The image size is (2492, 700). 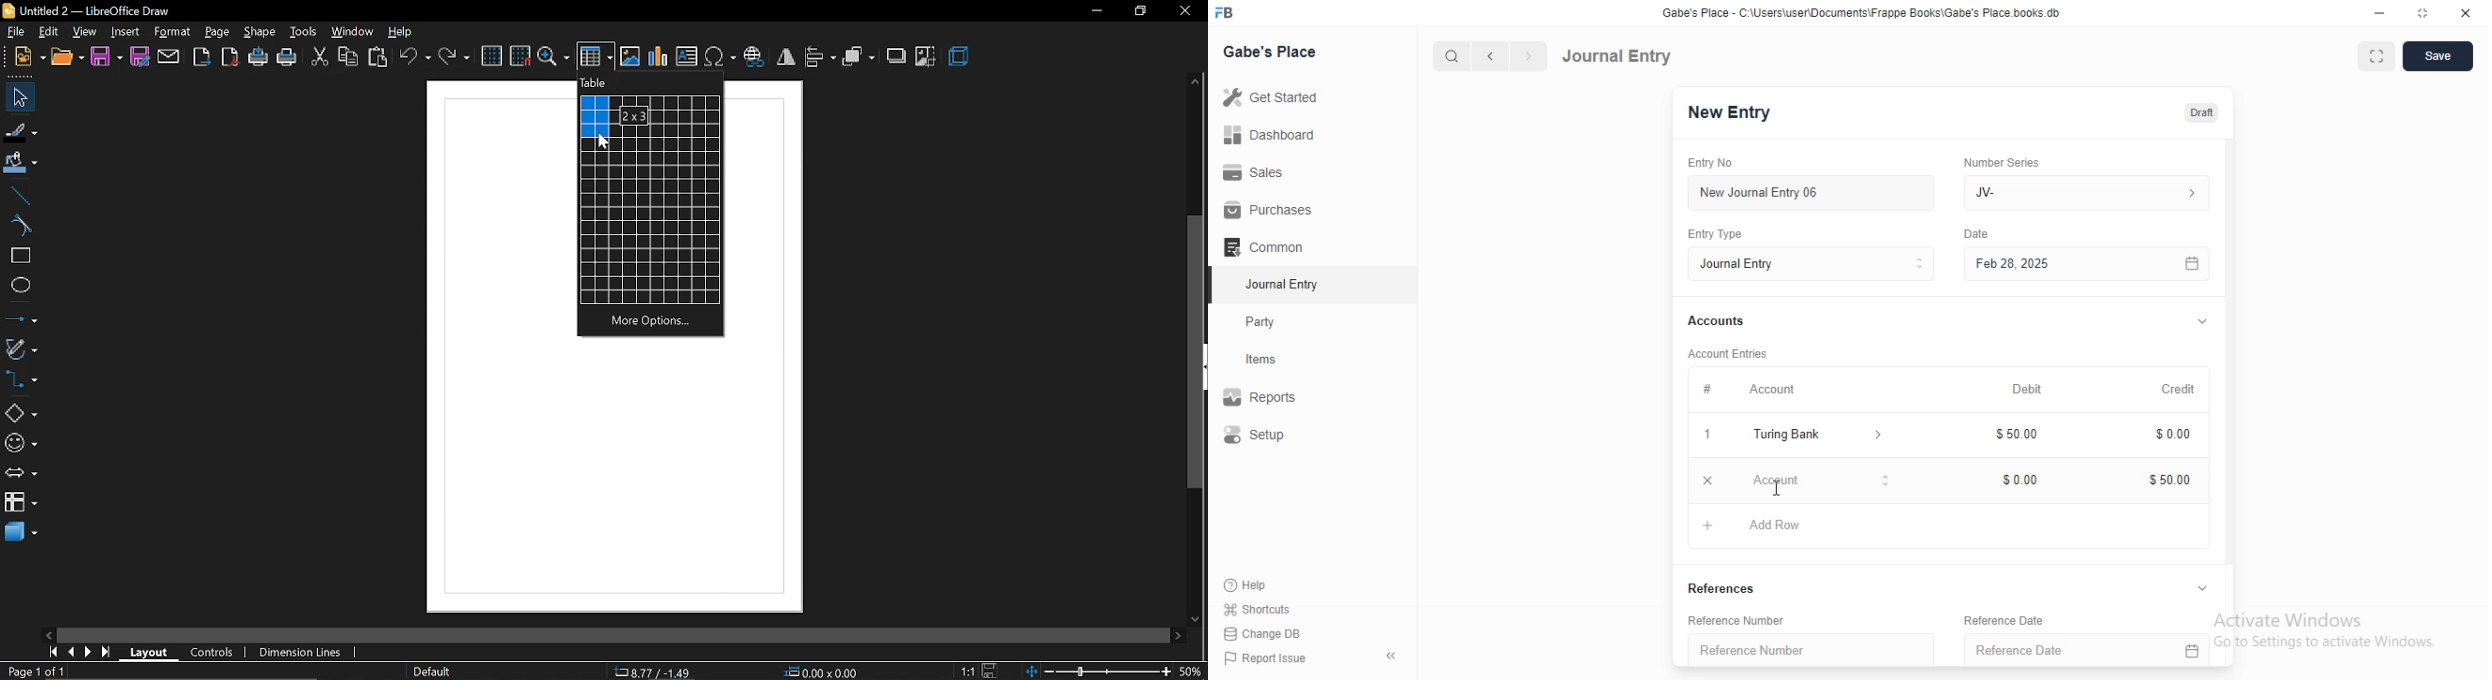 What do you see at coordinates (654, 323) in the screenshot?
I see `More options` at bounding box center [654, 323].